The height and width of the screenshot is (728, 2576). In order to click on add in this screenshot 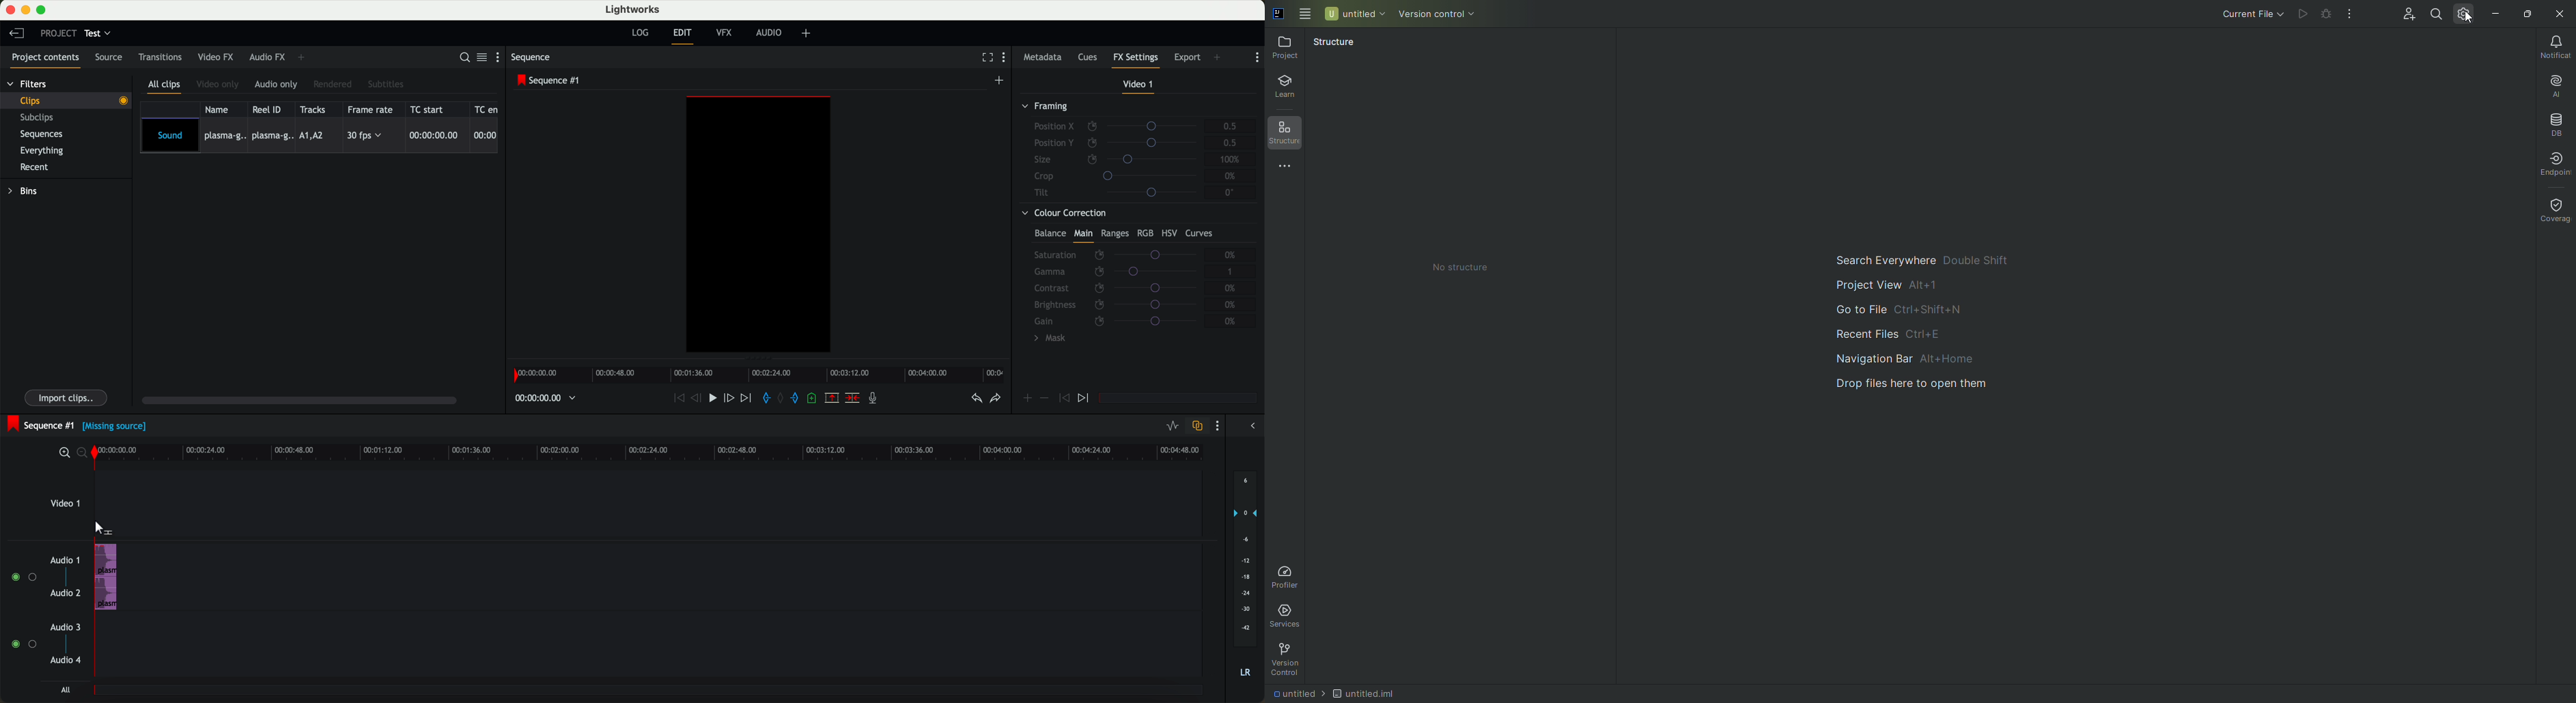, I will do `click(1218, 57)`.